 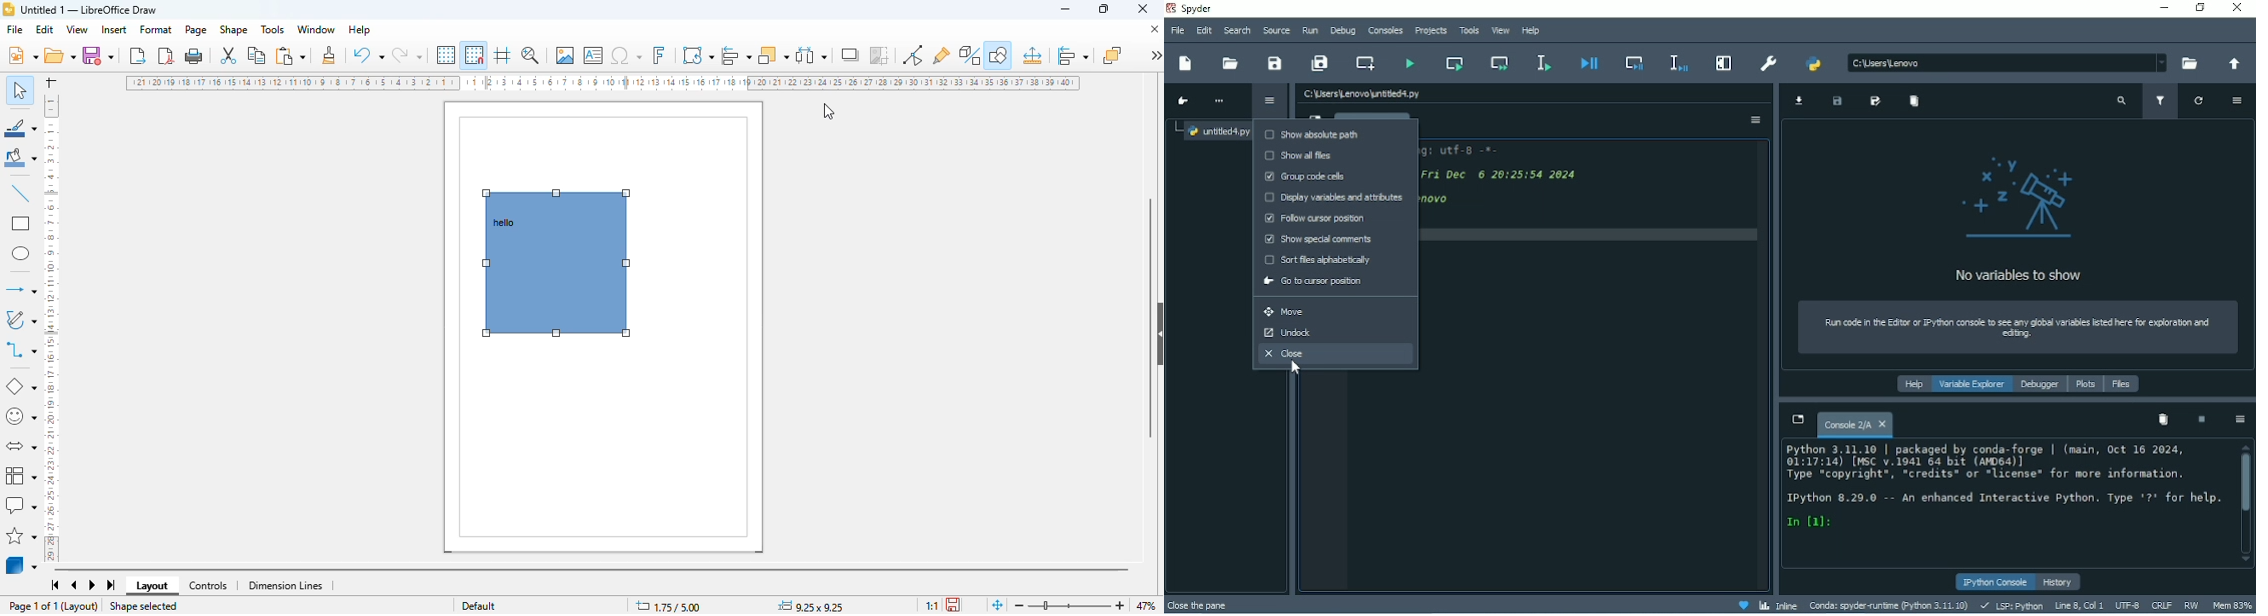 I want to click on Search, so click(x=1237, y=30).